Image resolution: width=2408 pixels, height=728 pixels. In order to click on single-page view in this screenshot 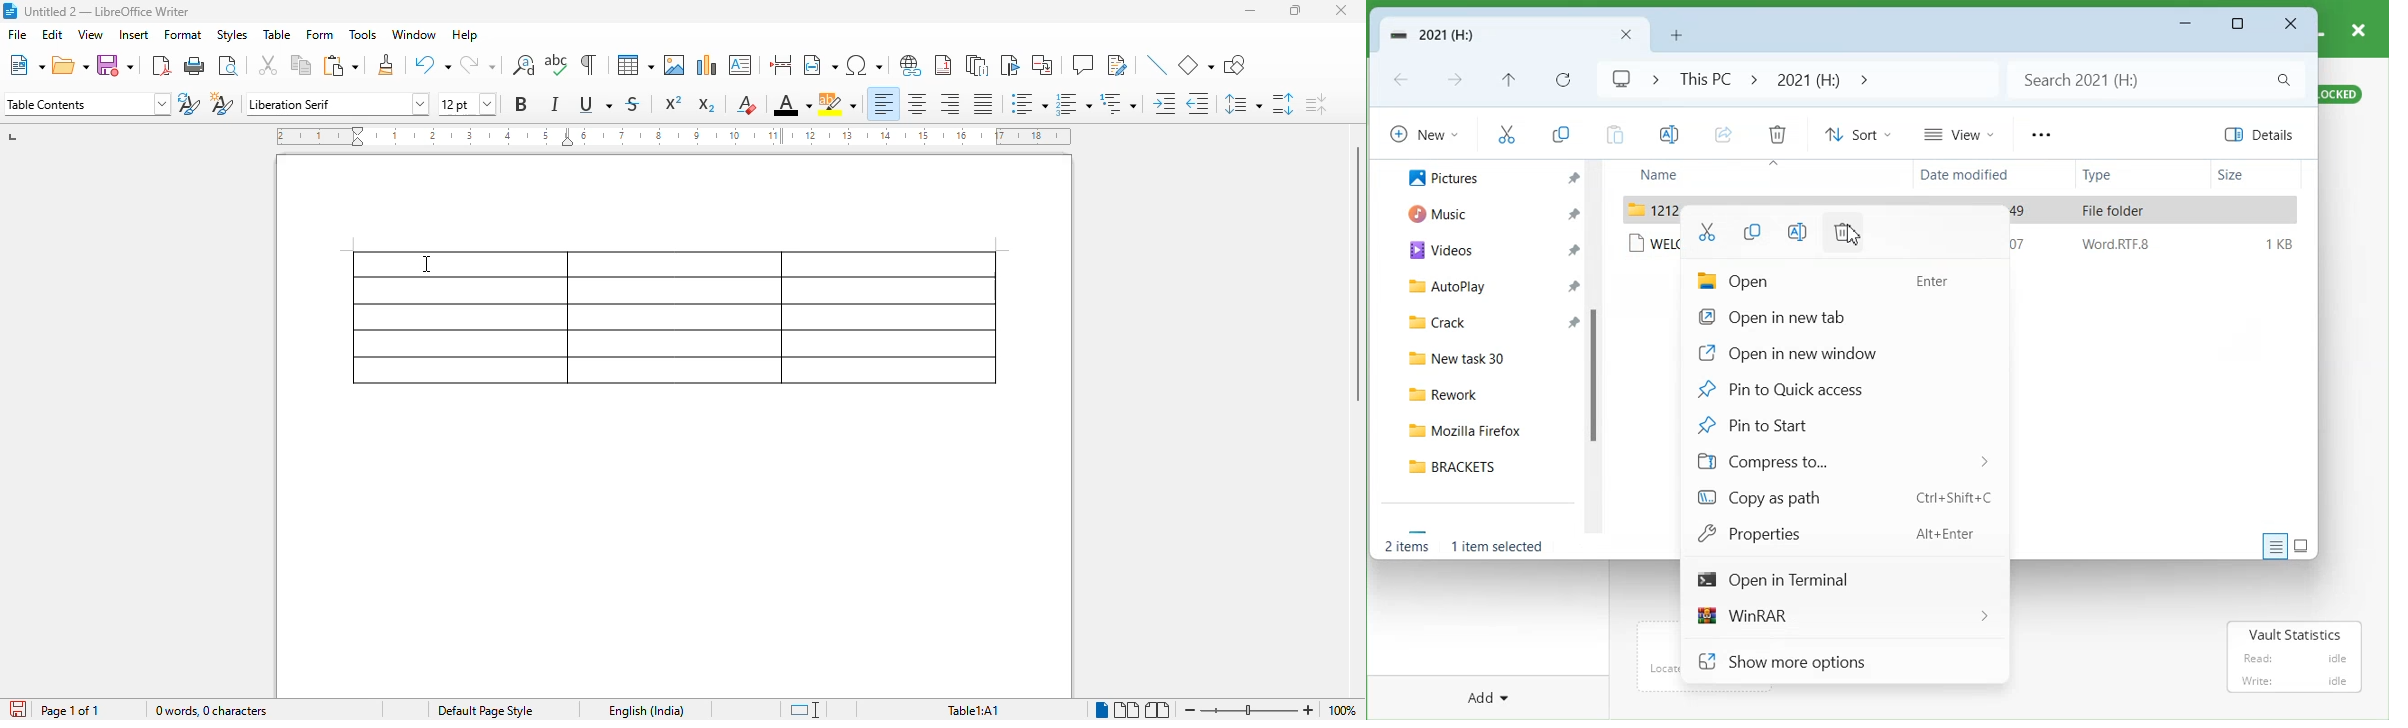, I will do `click(1103, 710)`.